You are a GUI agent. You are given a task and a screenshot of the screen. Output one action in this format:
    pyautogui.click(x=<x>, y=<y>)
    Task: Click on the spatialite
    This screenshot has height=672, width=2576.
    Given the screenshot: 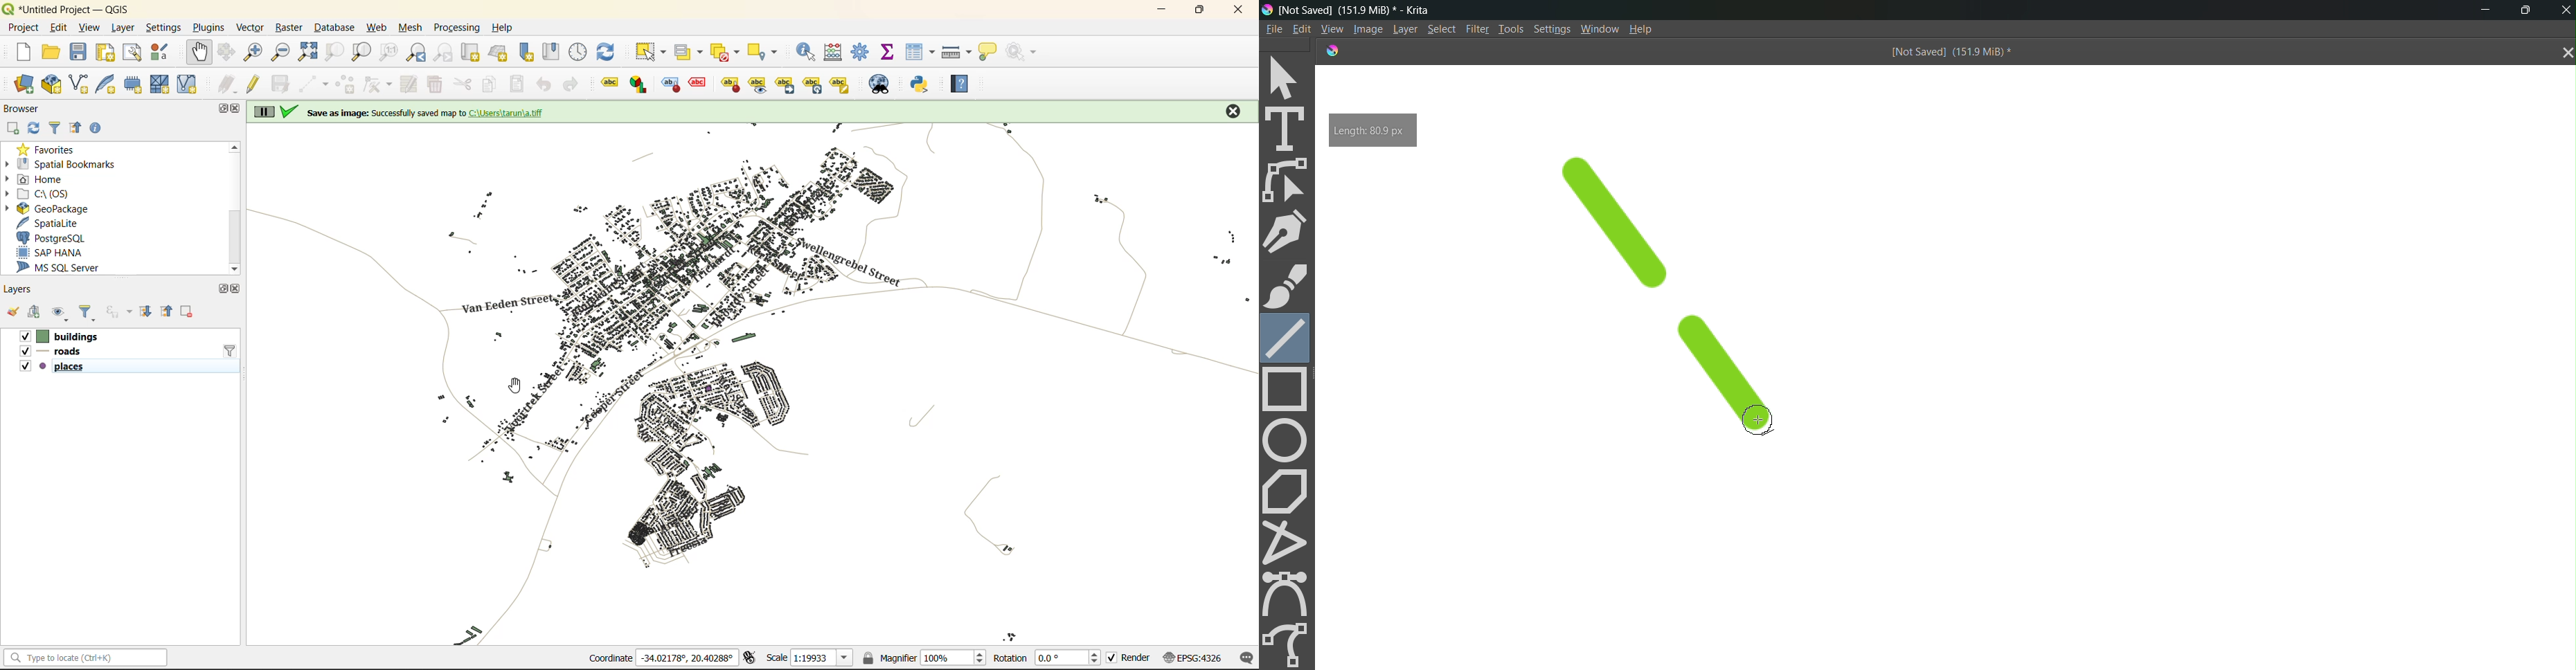 What is the action you would take?
    pyautogui.click(x=51, y=222)
    